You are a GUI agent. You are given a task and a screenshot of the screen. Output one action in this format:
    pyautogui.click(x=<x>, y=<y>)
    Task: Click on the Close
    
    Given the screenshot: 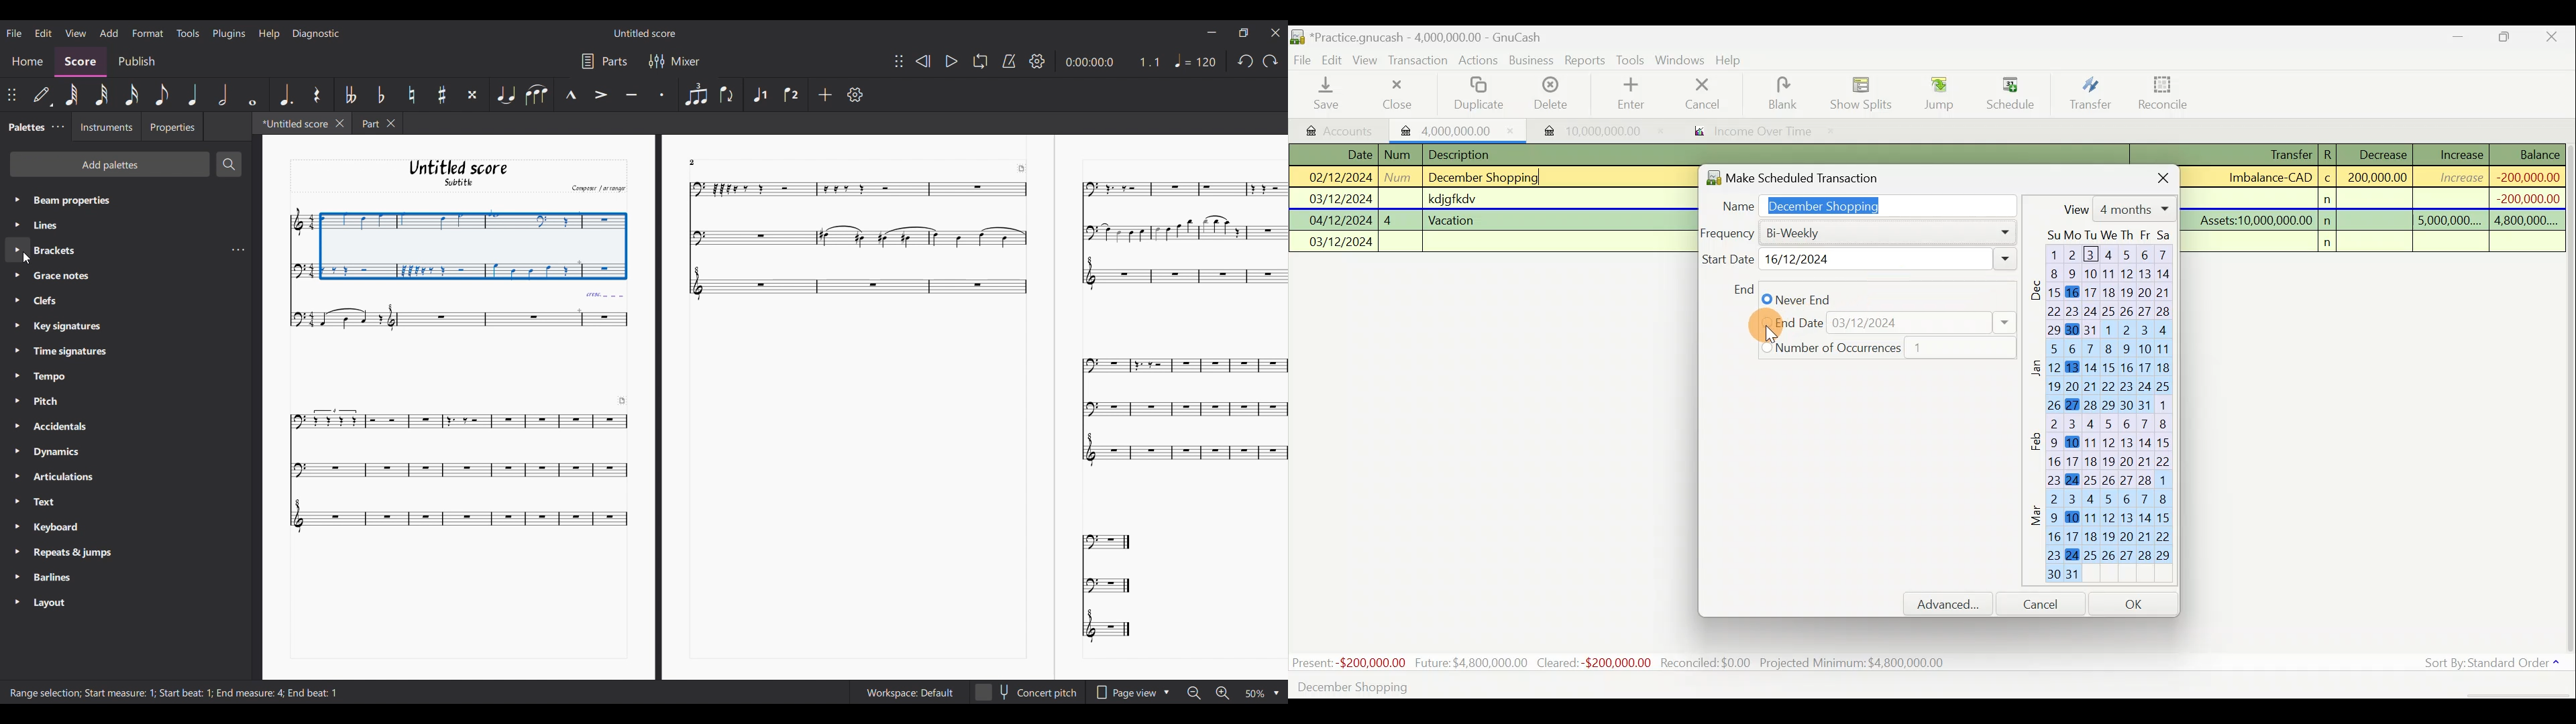 What is the action you would take?
    pyautogui.click(x=1396, y=94)
    